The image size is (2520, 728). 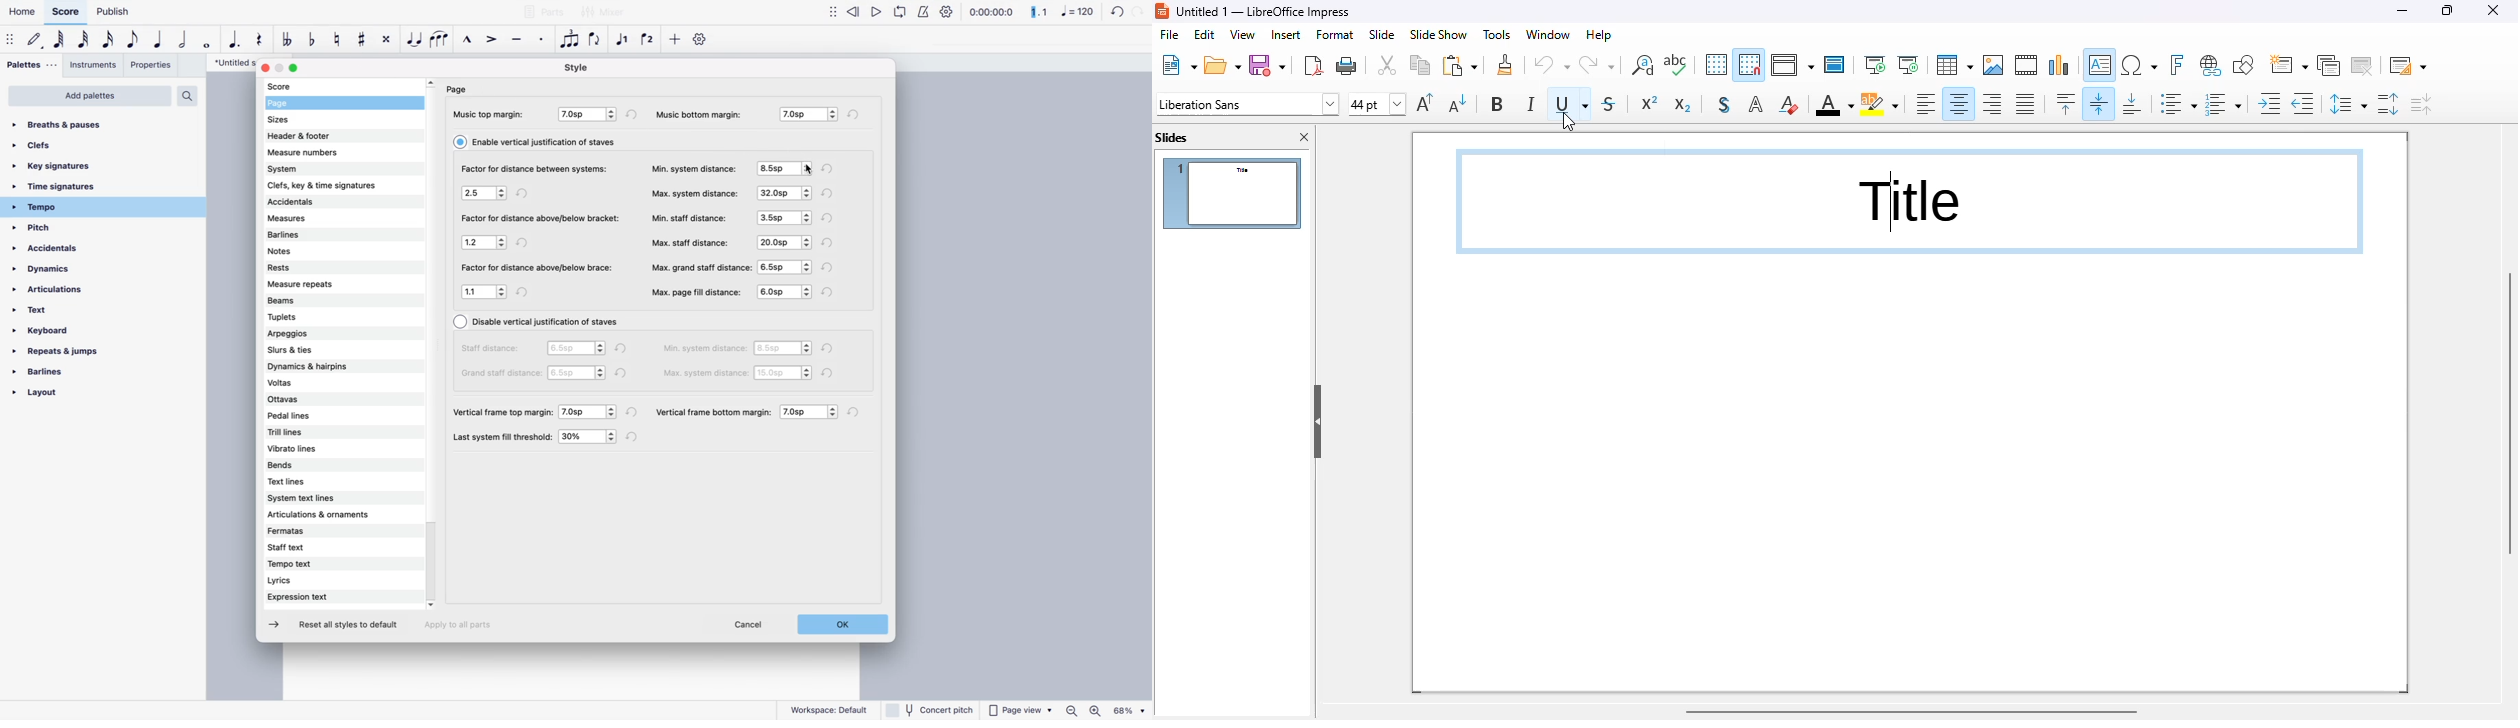 I want to click on tools, so click(x=1496, y=35).